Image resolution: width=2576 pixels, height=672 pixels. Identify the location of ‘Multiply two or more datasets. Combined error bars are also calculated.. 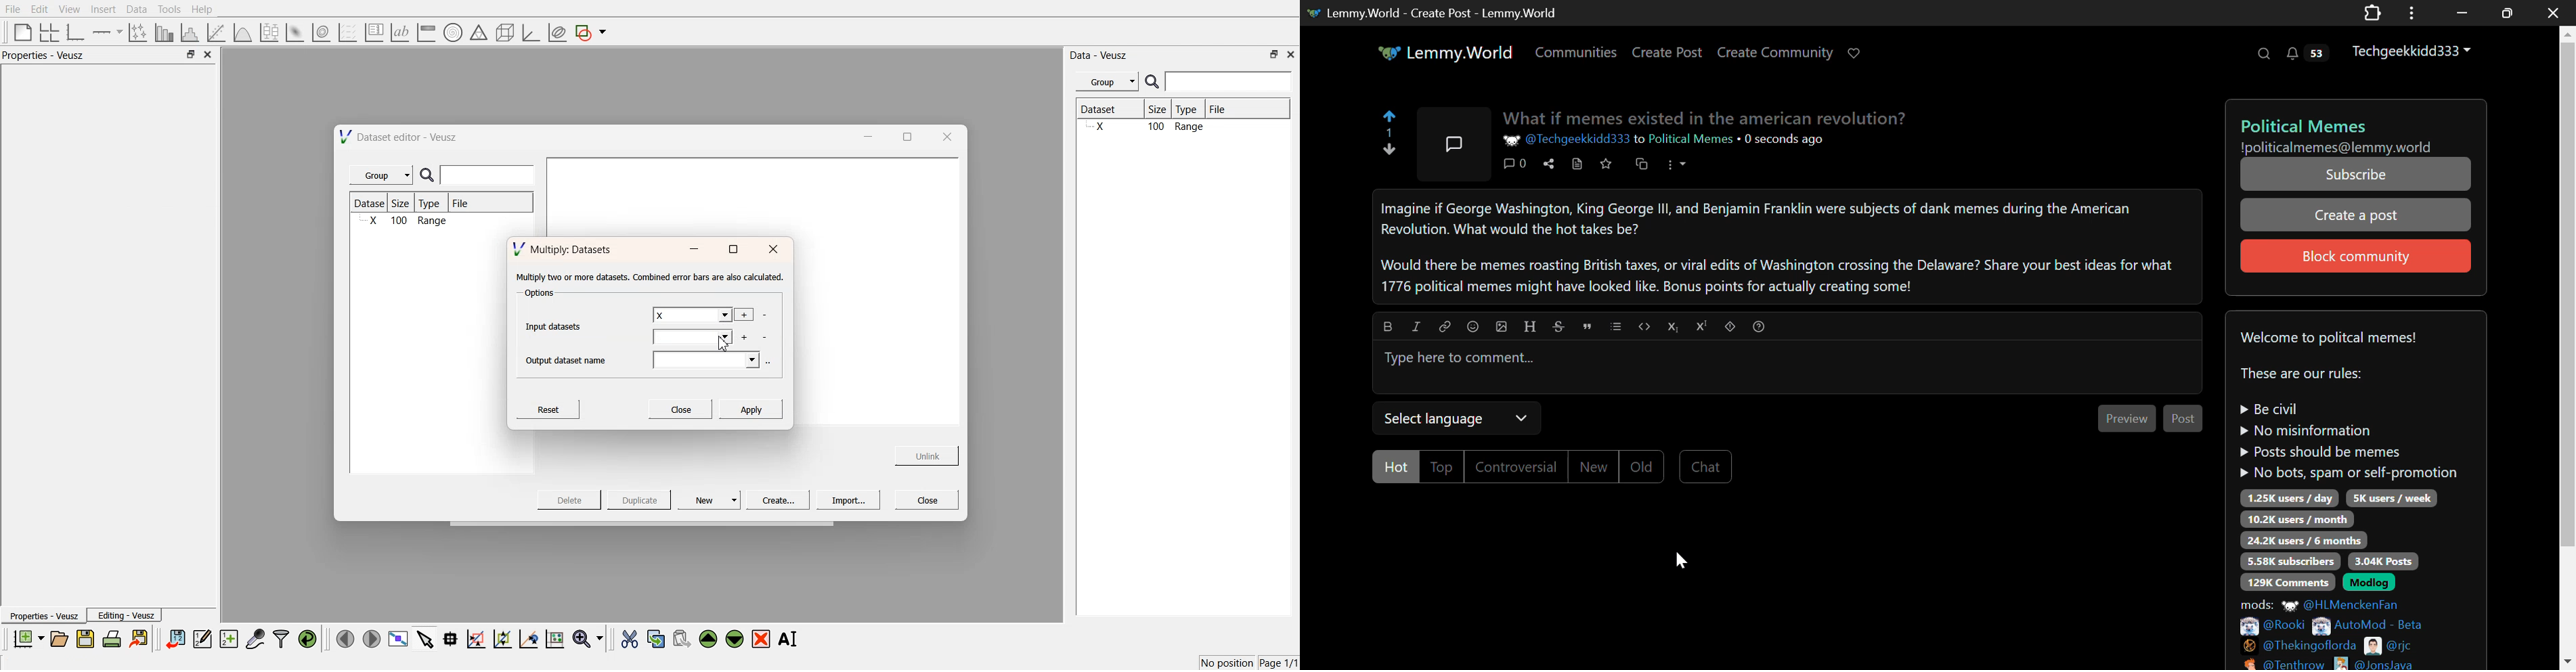
(650, 277).